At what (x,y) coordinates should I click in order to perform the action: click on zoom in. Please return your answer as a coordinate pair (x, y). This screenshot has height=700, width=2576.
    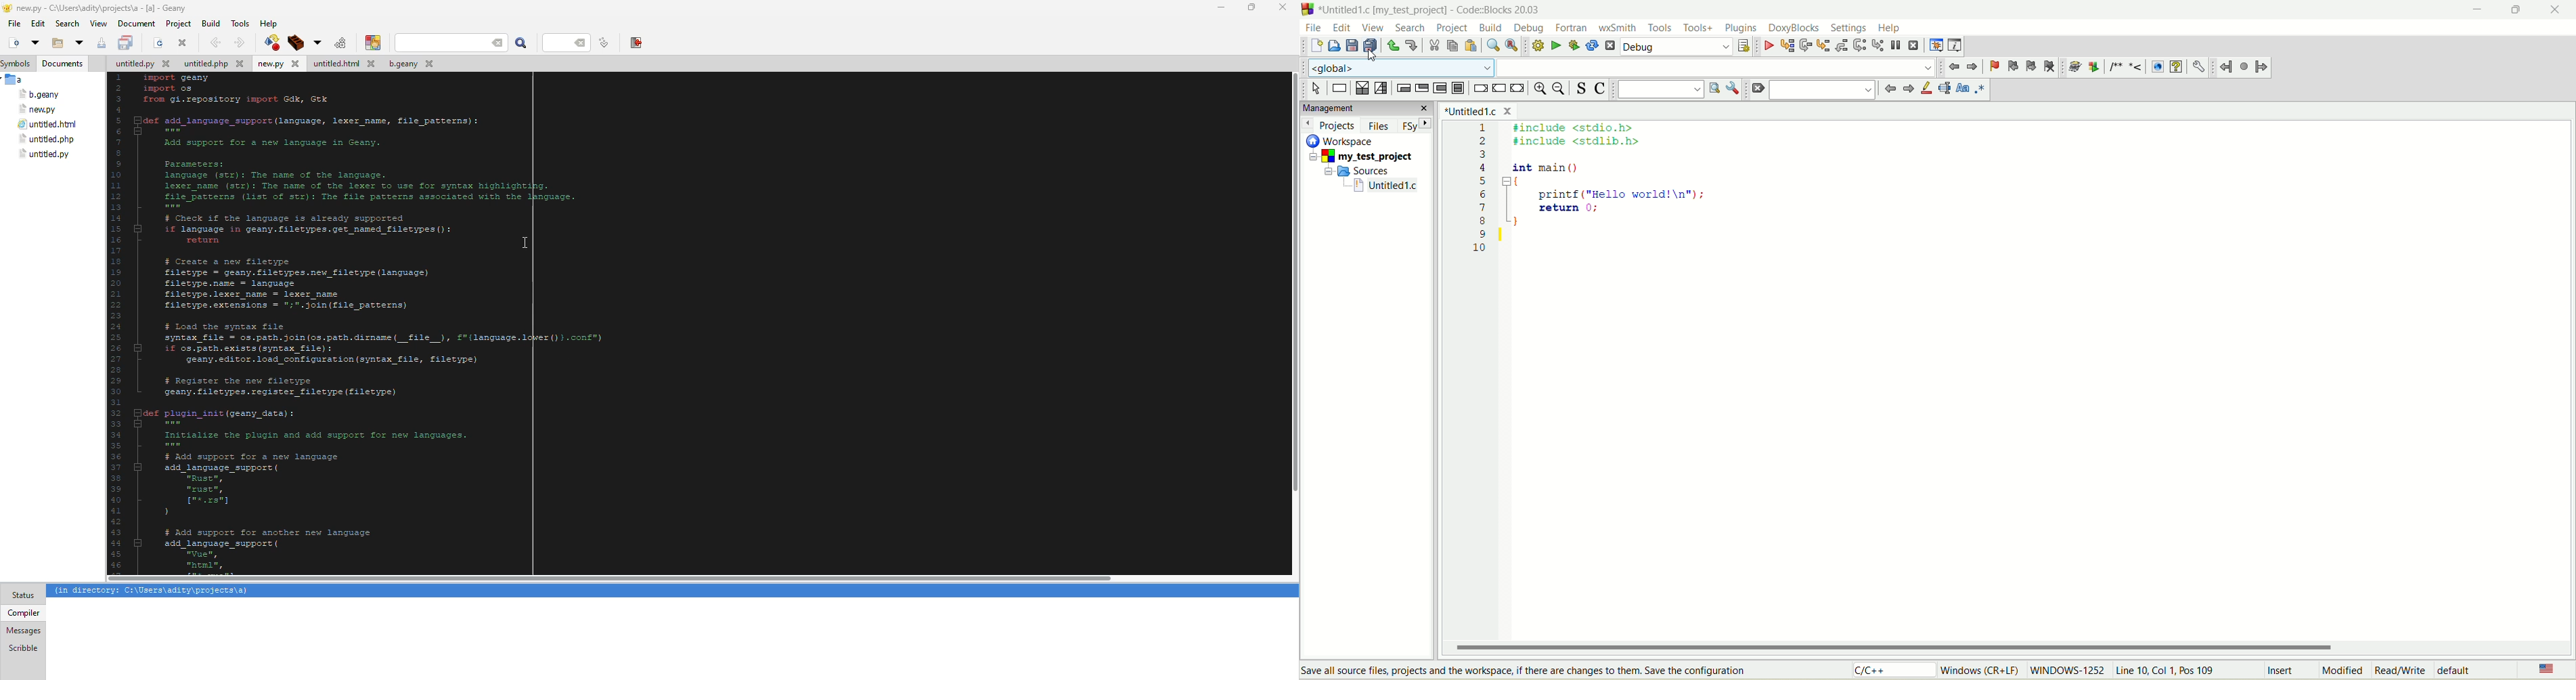
    Looking at the image, I should click on (1539, 90).